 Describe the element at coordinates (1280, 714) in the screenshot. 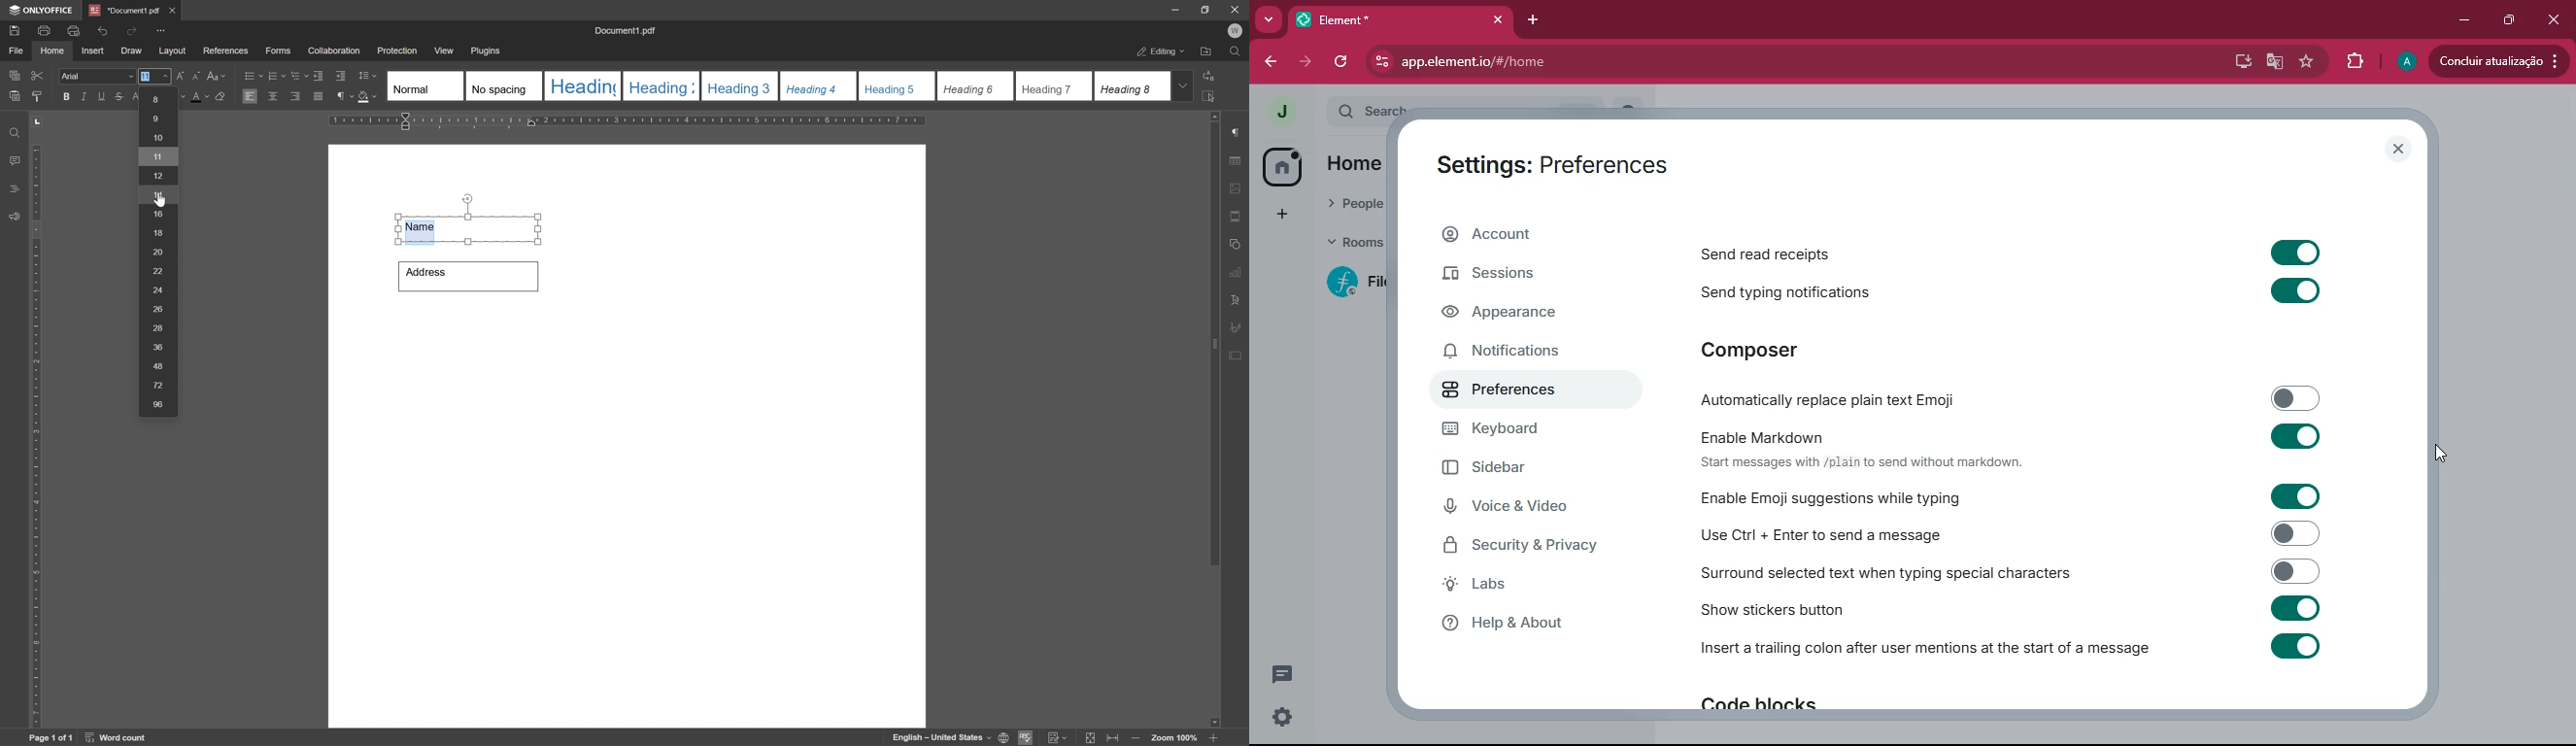

I see `quick settings` at that location.